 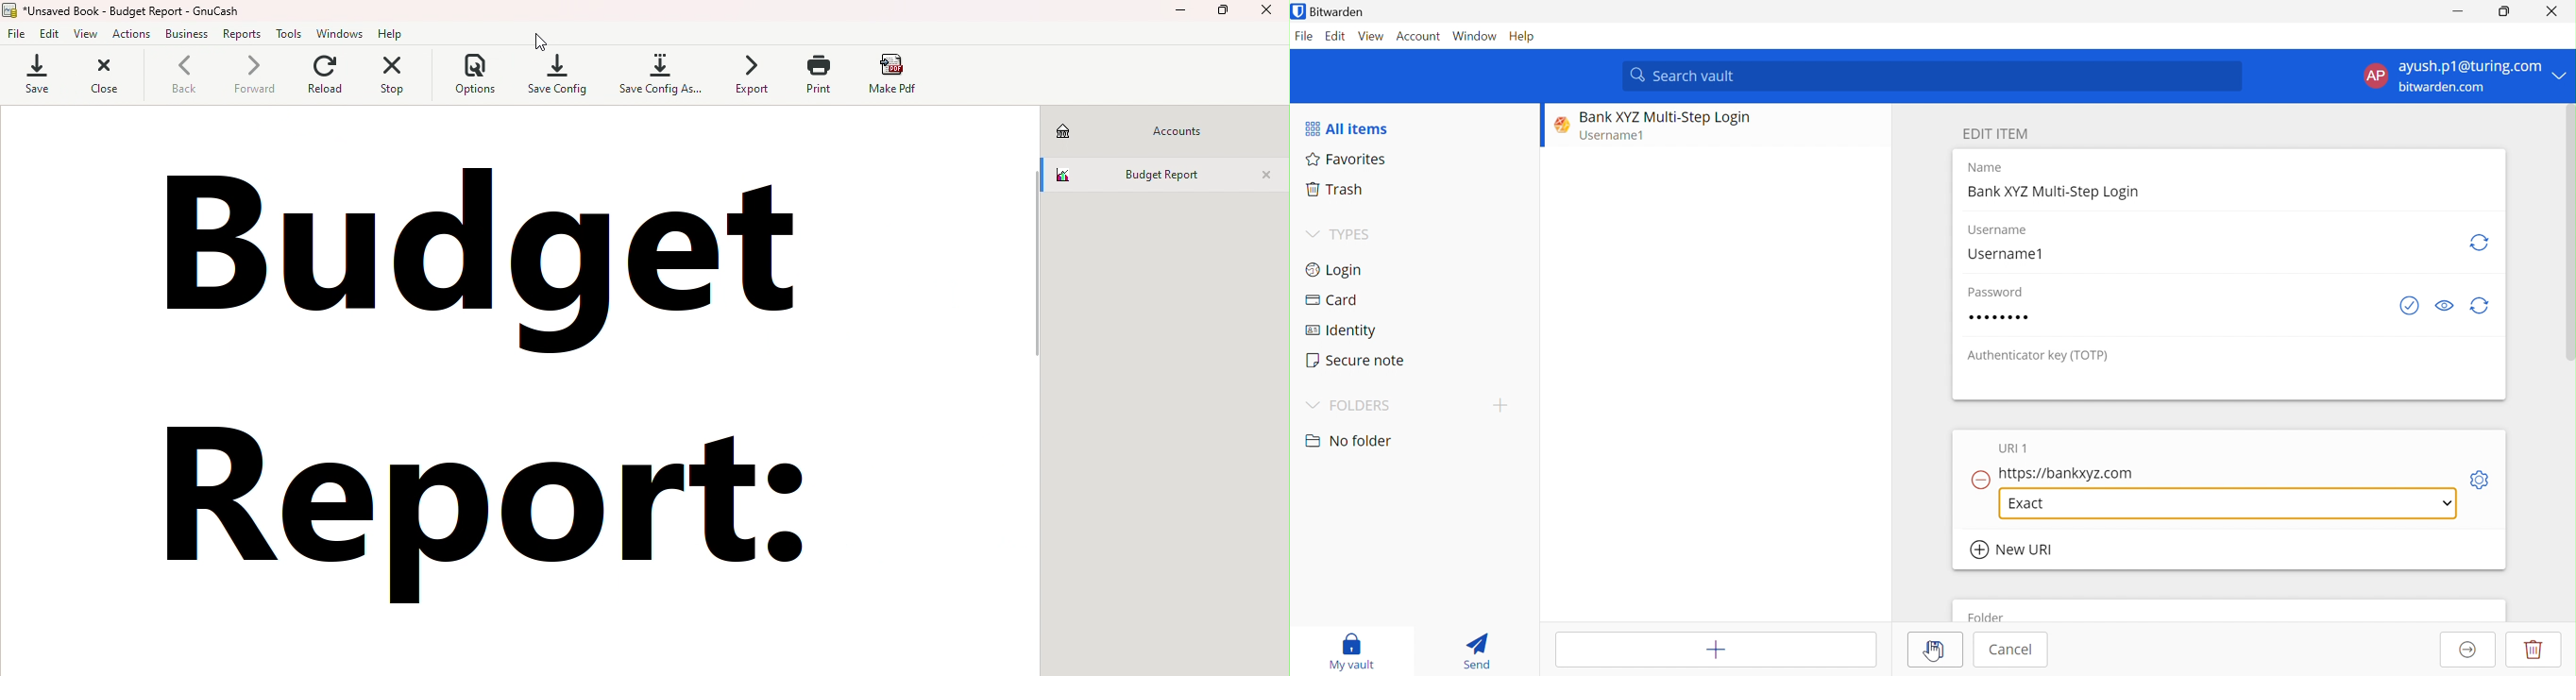 What do you see at coordinates (2555, 11) in the screenshot?
I see `Close` at bounding box center [2555, 11].